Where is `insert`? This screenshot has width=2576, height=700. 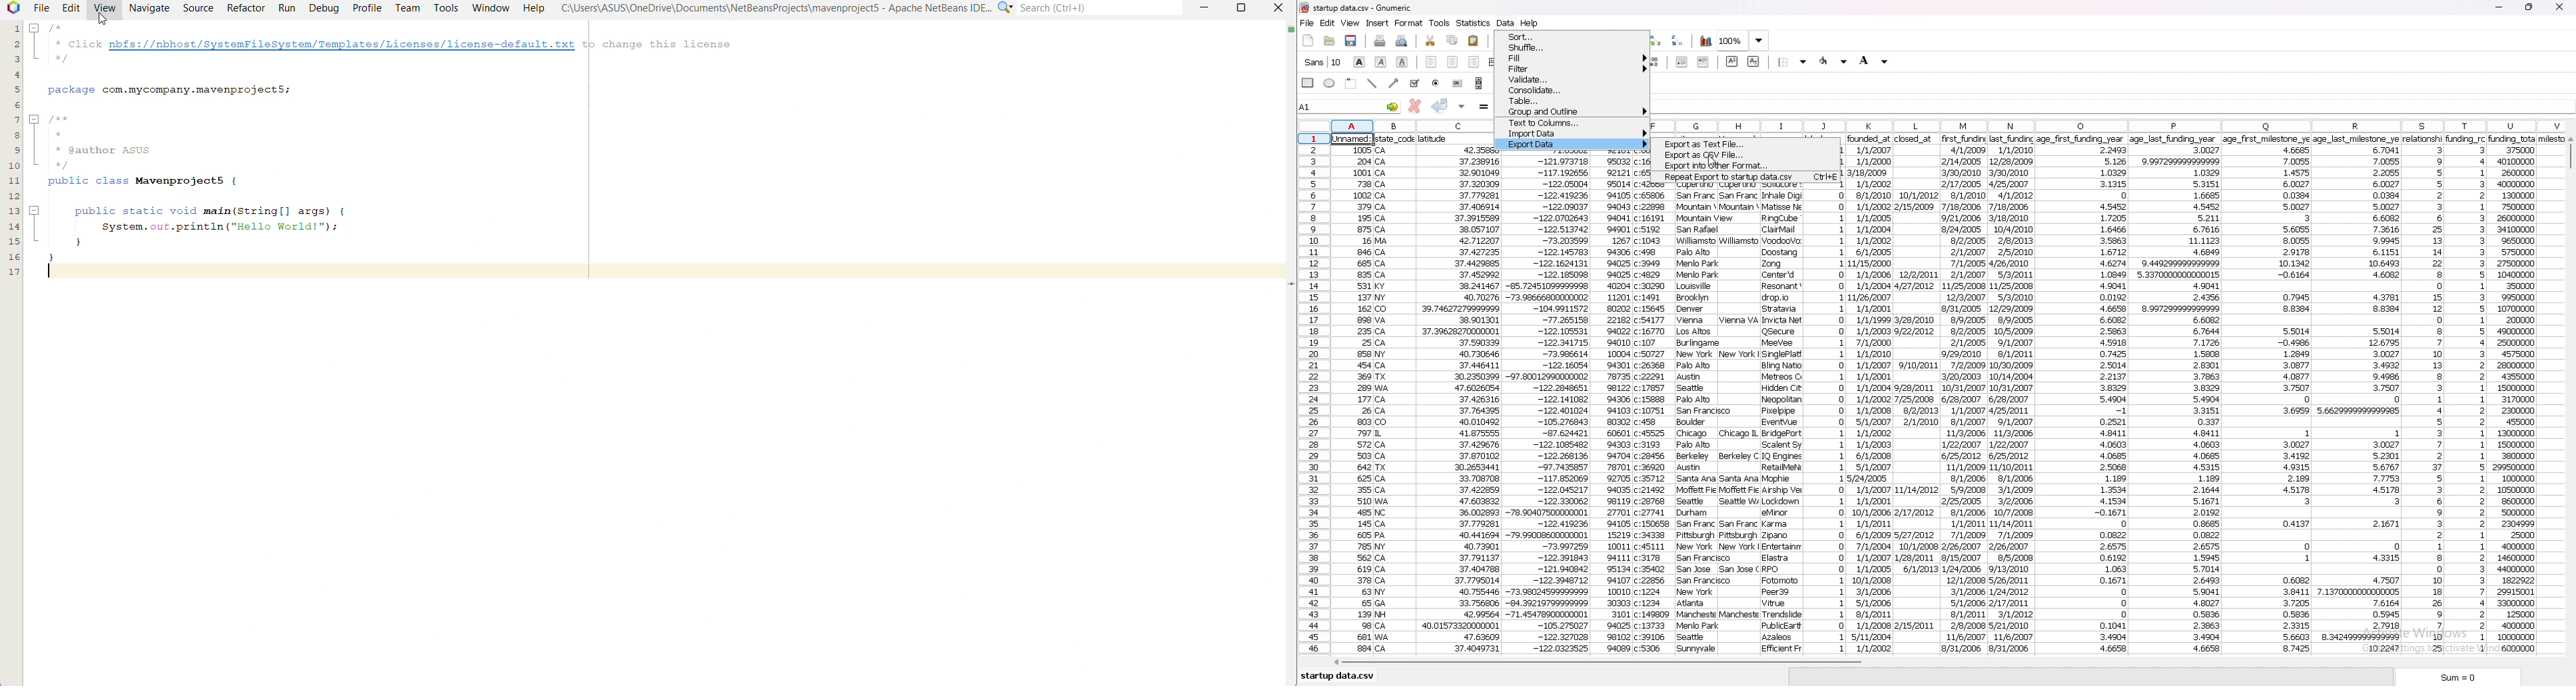
insert is located at coordinates (1377, 23).